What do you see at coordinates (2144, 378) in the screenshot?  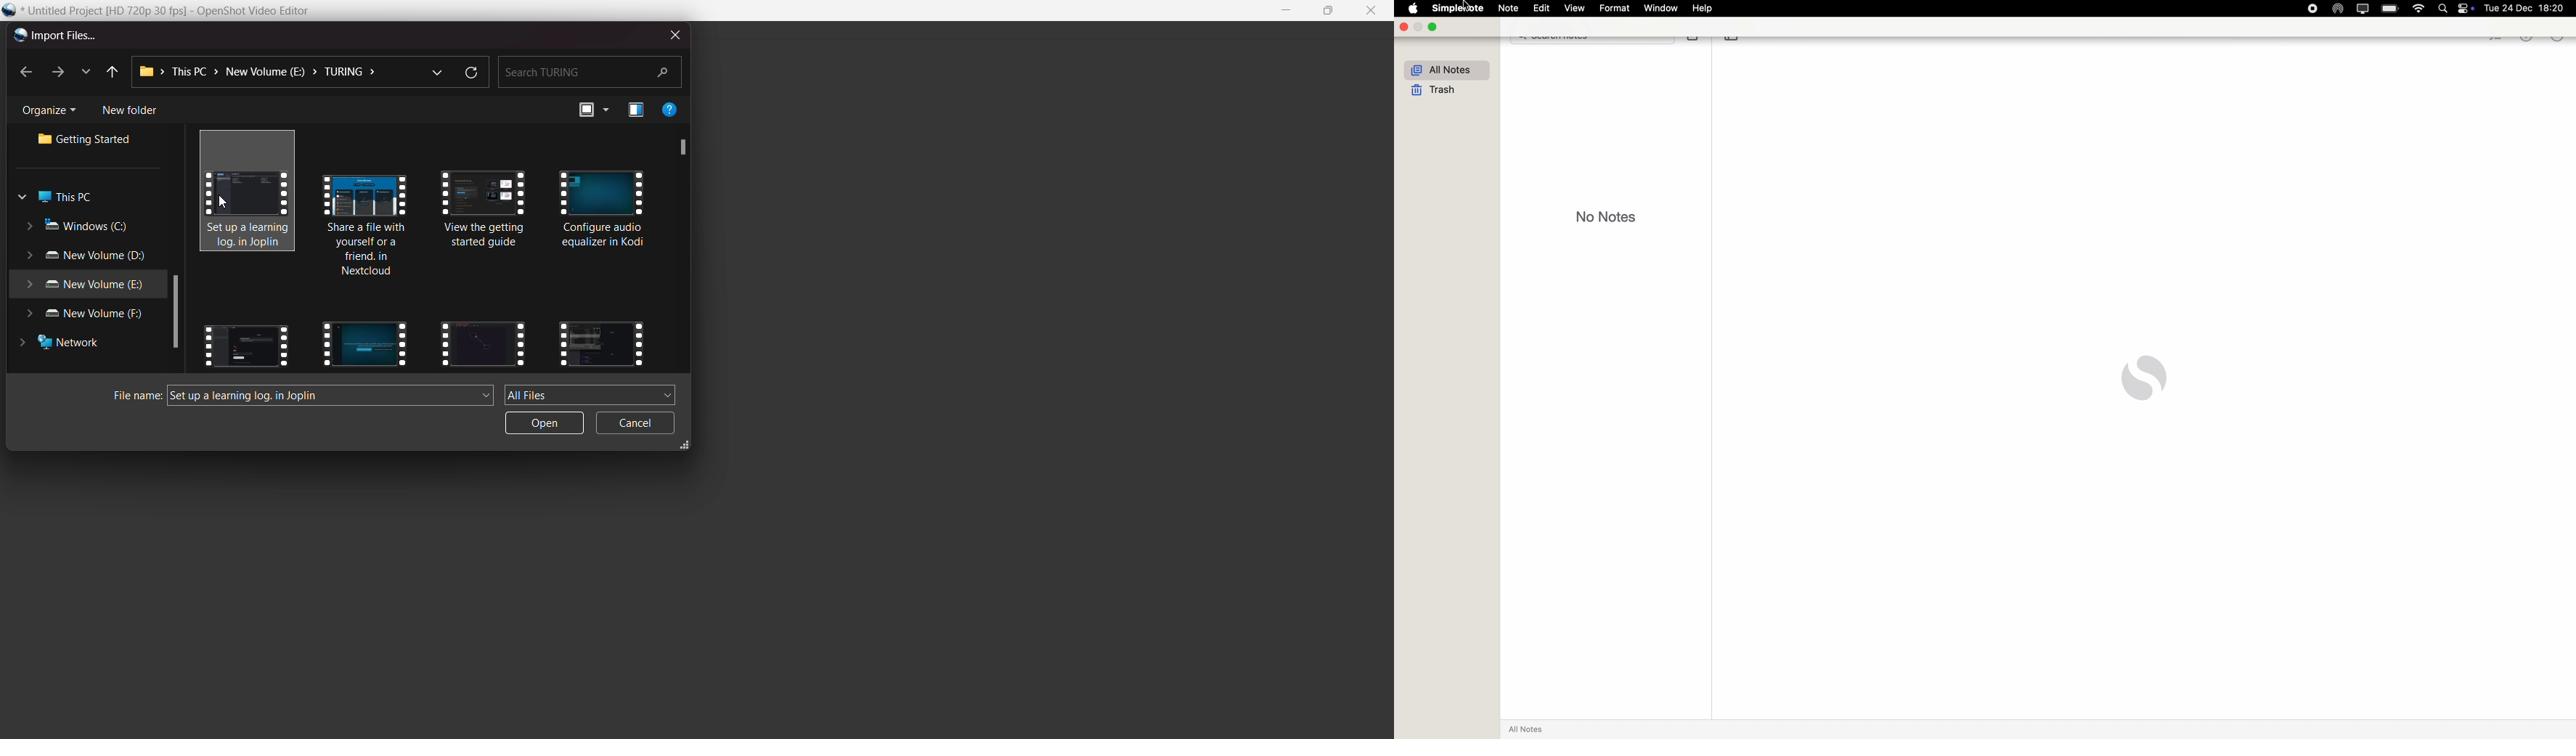 I see `Simplenote logo` at bounding box center [2144, 378].